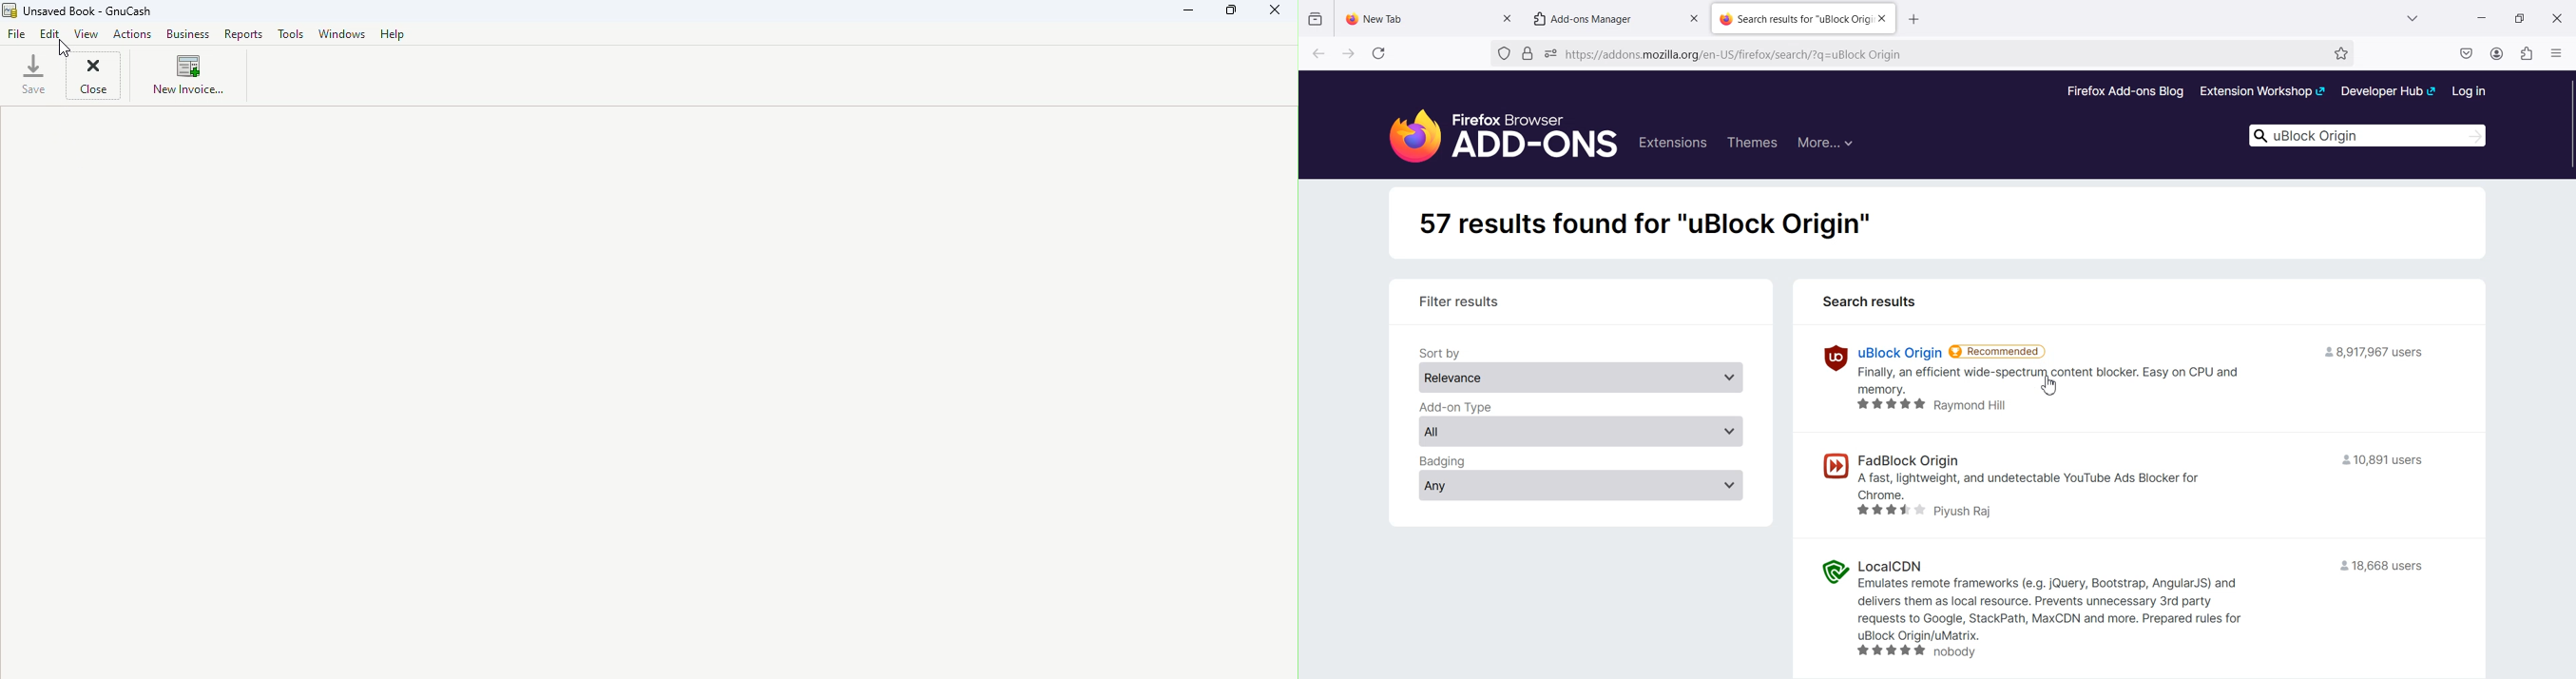 This screenshot has height=700, width=2576. Describe the element at coordinates (1917, 17) in the screenshot. I see `open new tab` at that location.